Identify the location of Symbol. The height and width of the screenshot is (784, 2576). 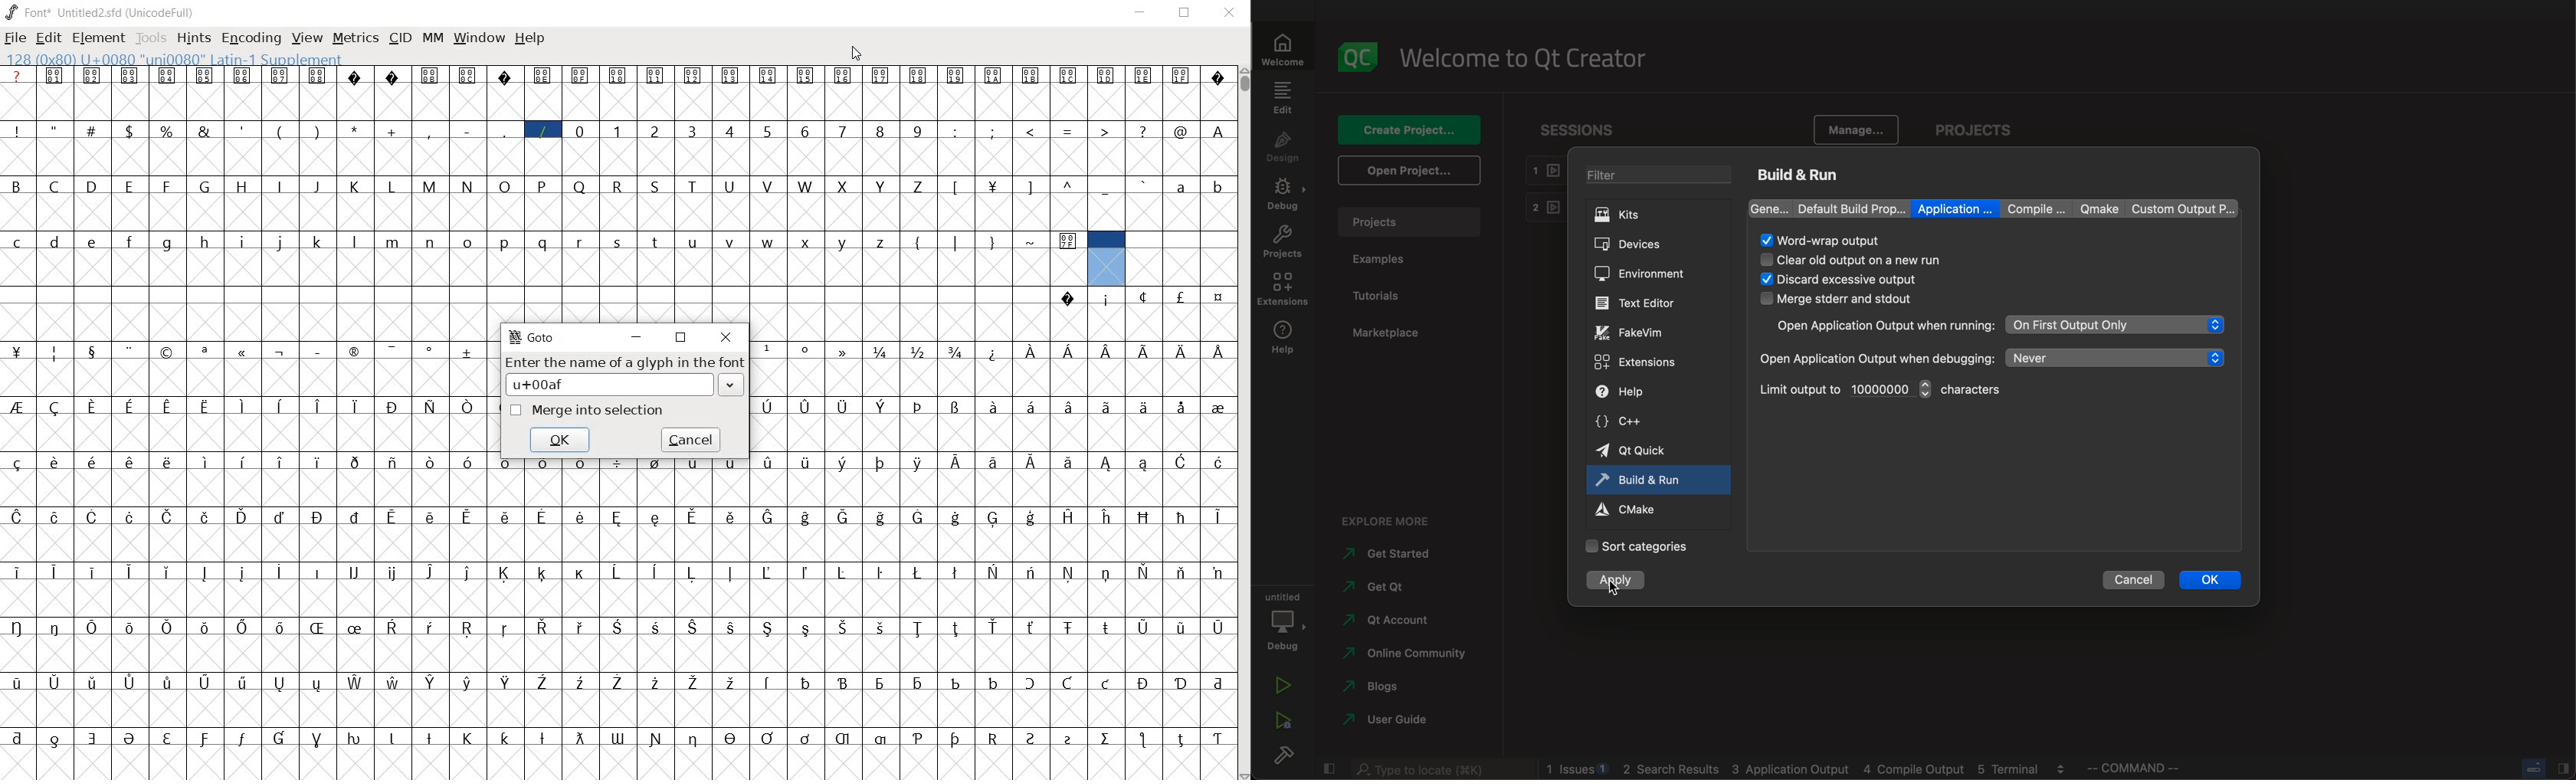
(732, 737).